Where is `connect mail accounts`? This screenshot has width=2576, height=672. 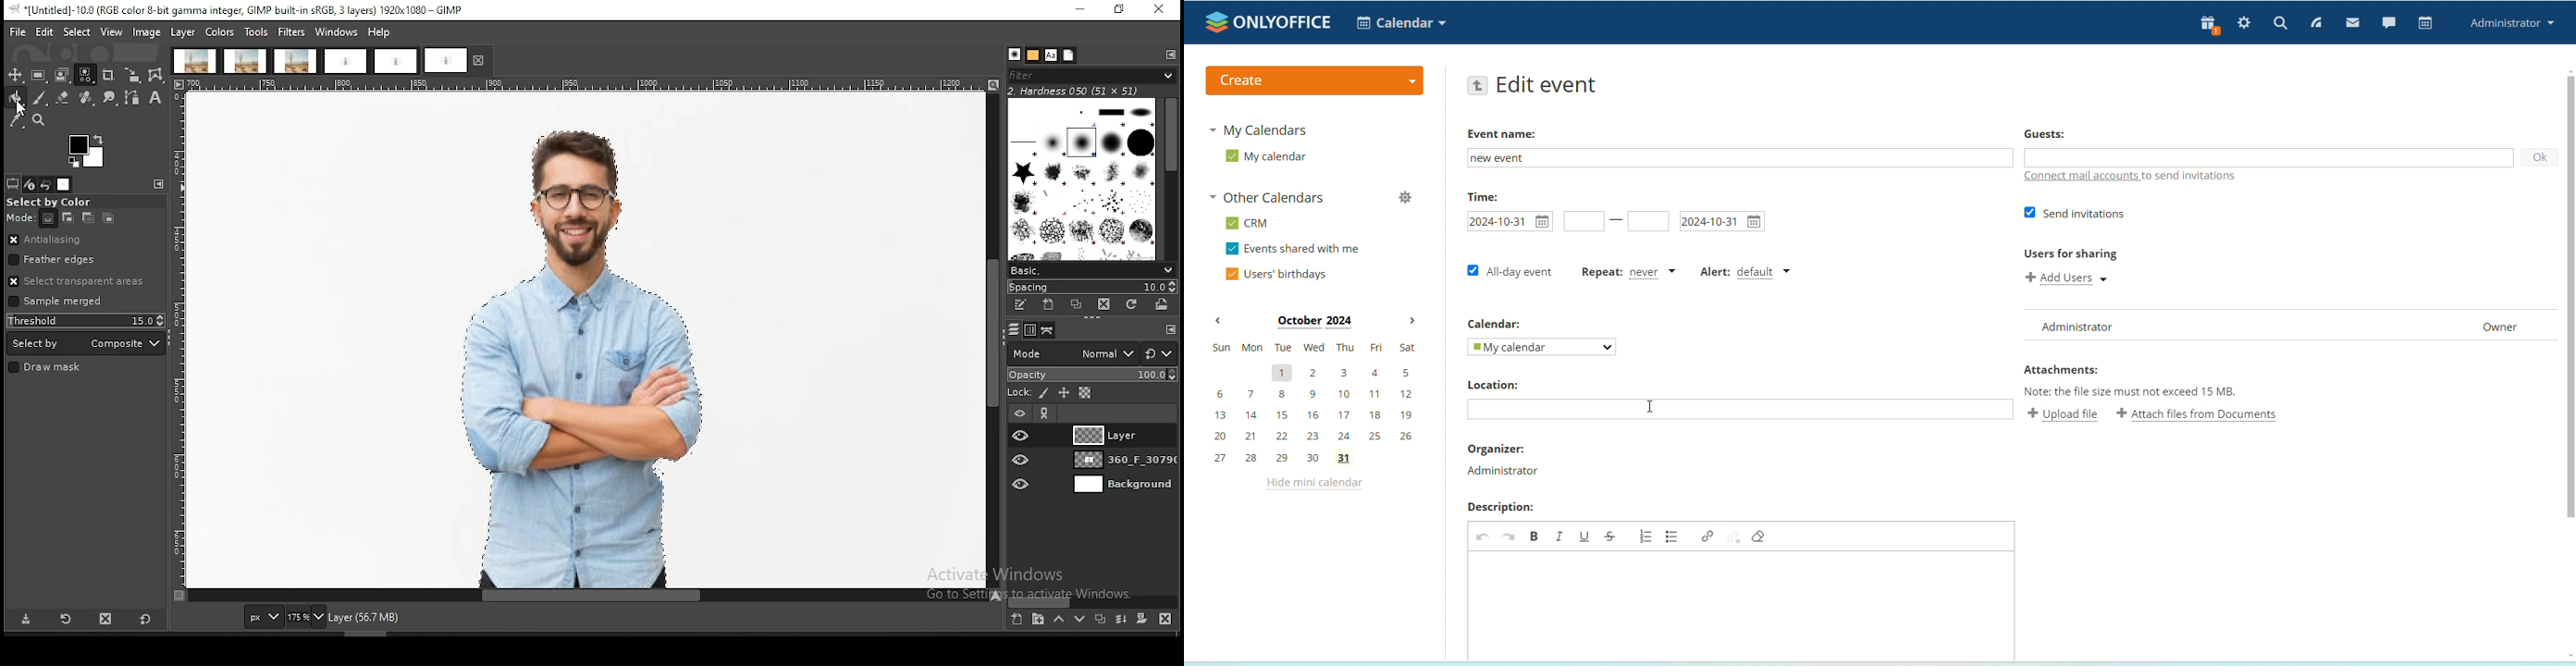
connect mail accounts is located at coordinates (2083, 177).